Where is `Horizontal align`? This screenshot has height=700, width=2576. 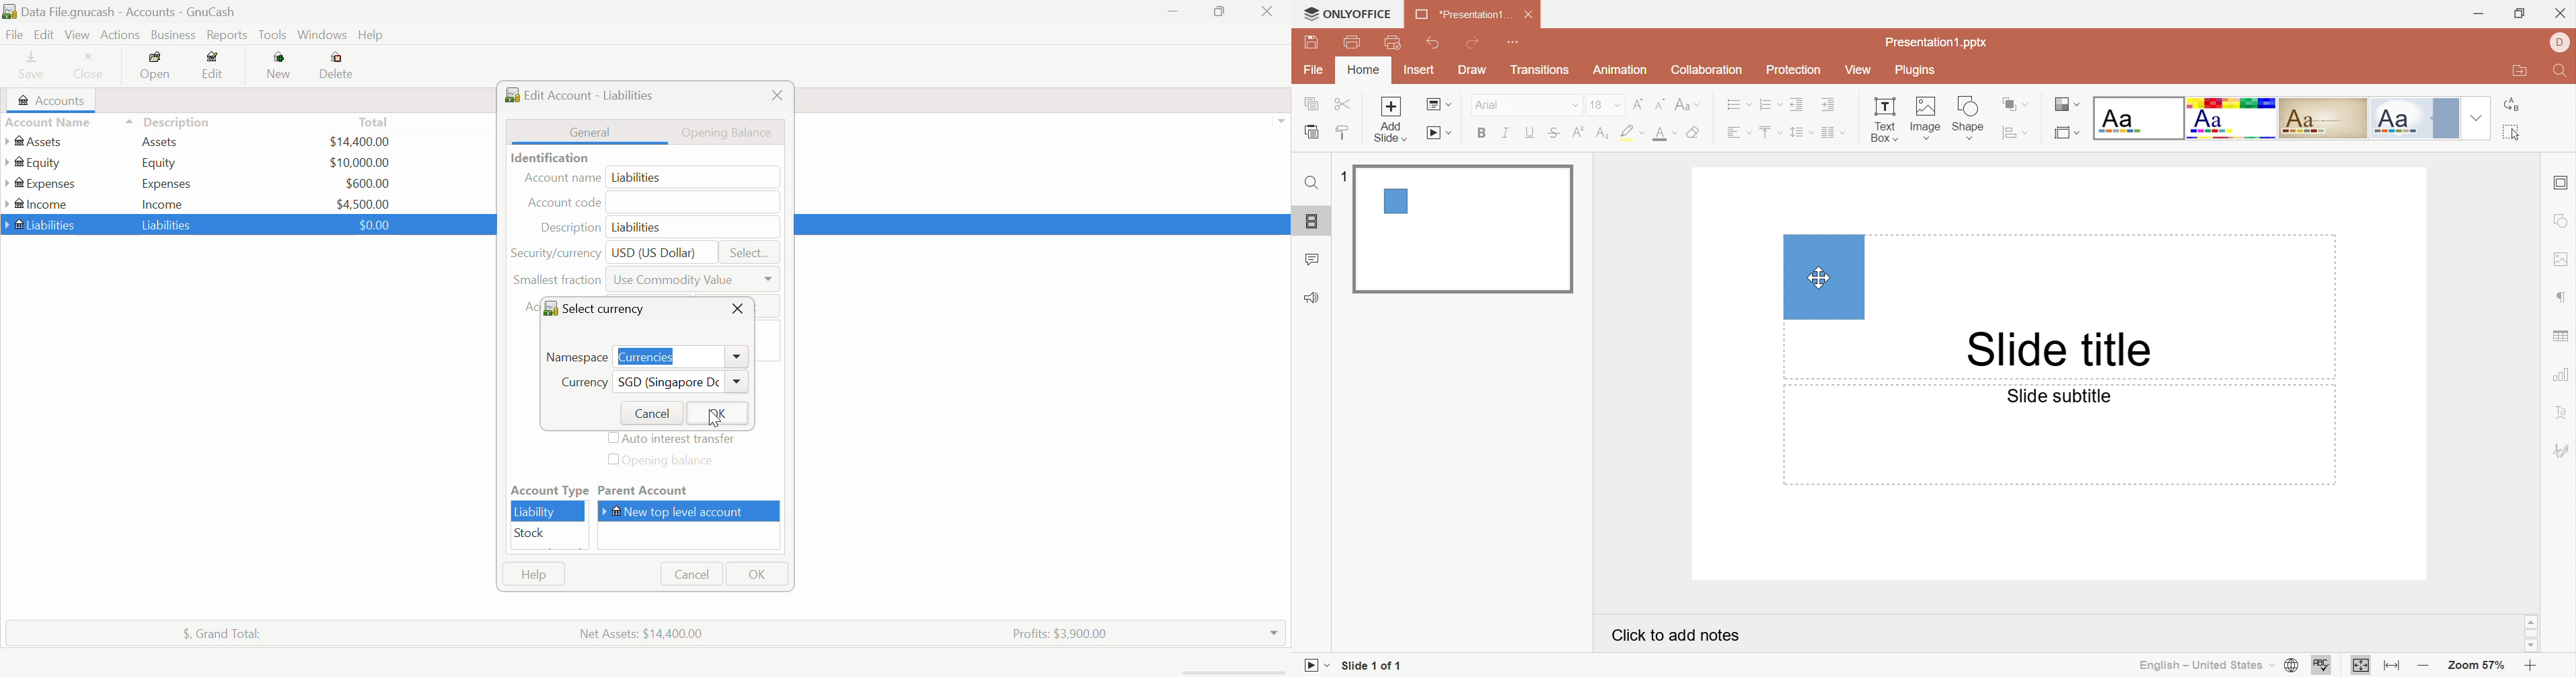
Horizontal align is located at coordinates (1740, 132).